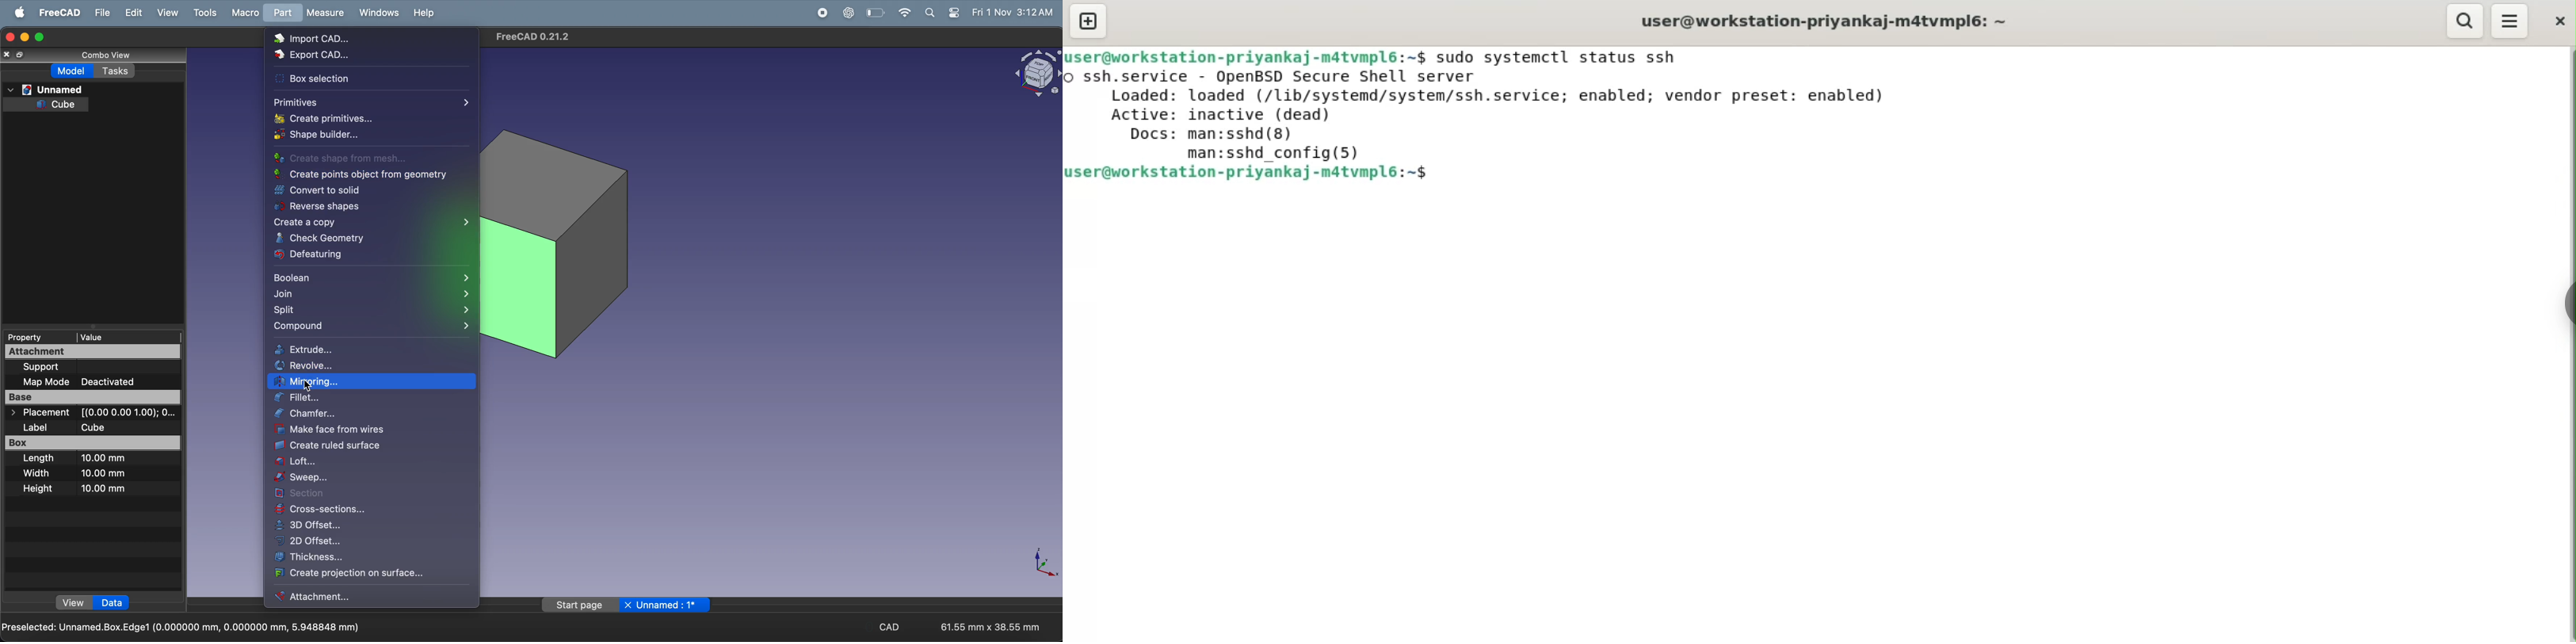  I want to click on Fri 1 Nov 3:12 AM, so click(1012, 11).